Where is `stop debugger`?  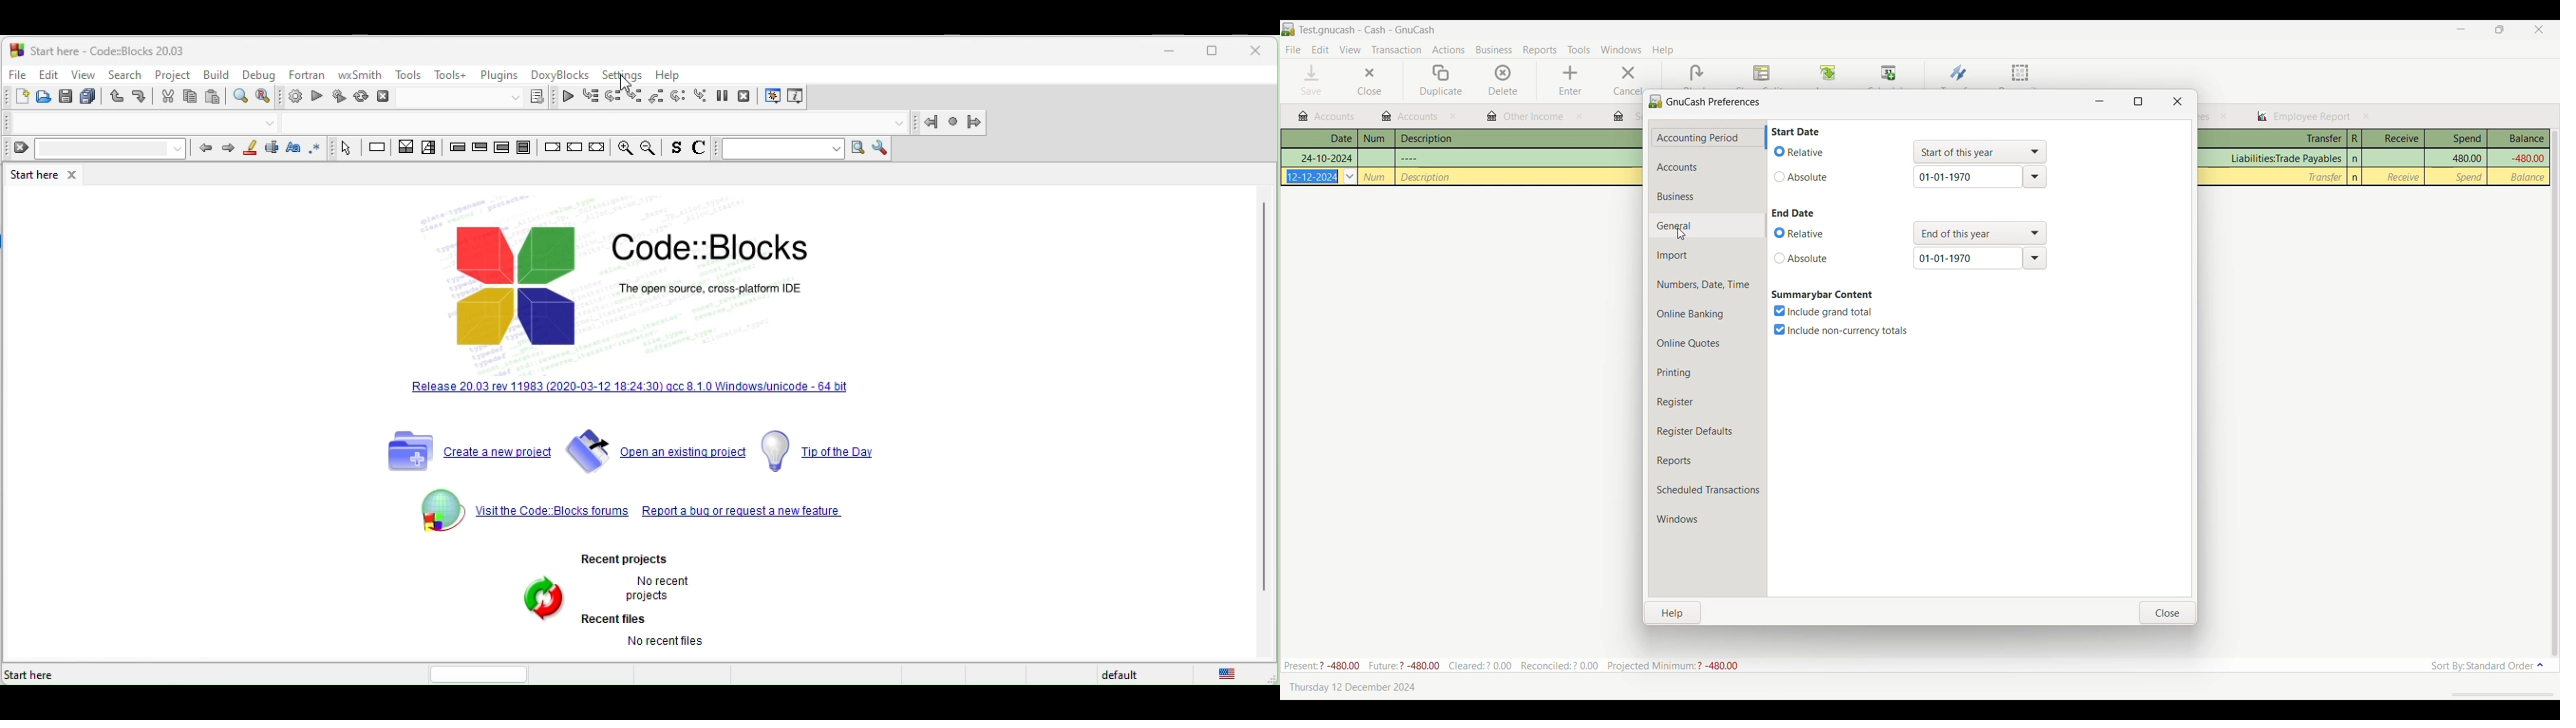
stop debugger is located at coordinates (746, 95).